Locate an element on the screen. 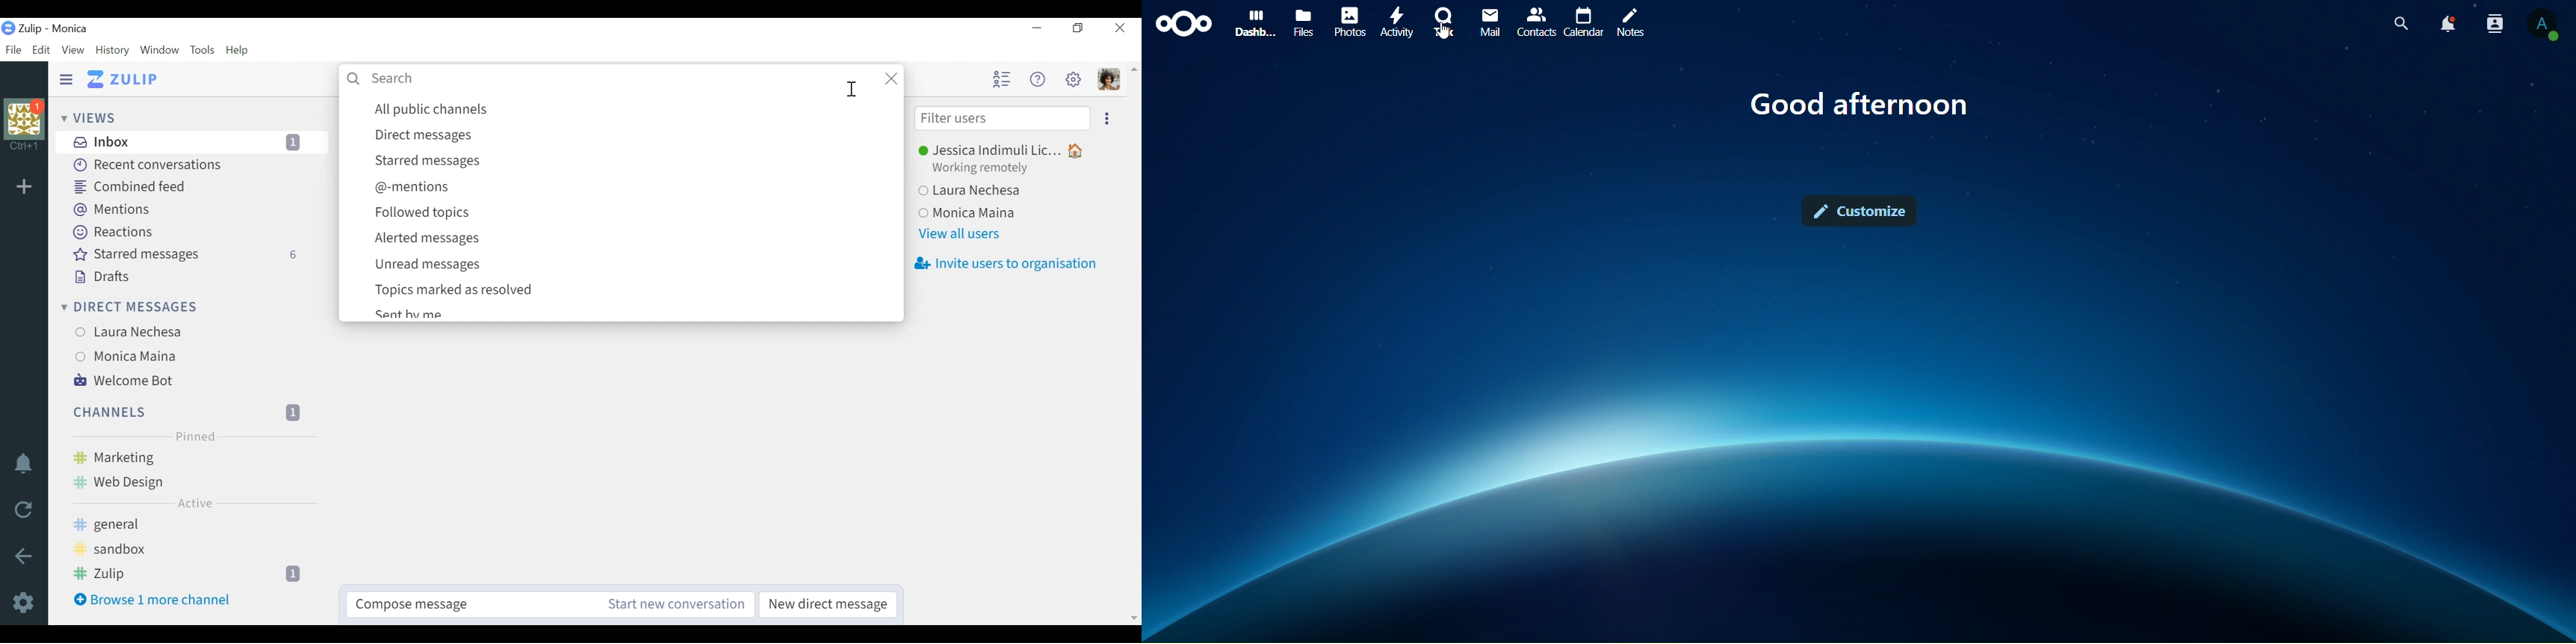 Image resolution: width=2576 pixels, height=644 pixels. search notifications is located at coordinates (2495, 25).